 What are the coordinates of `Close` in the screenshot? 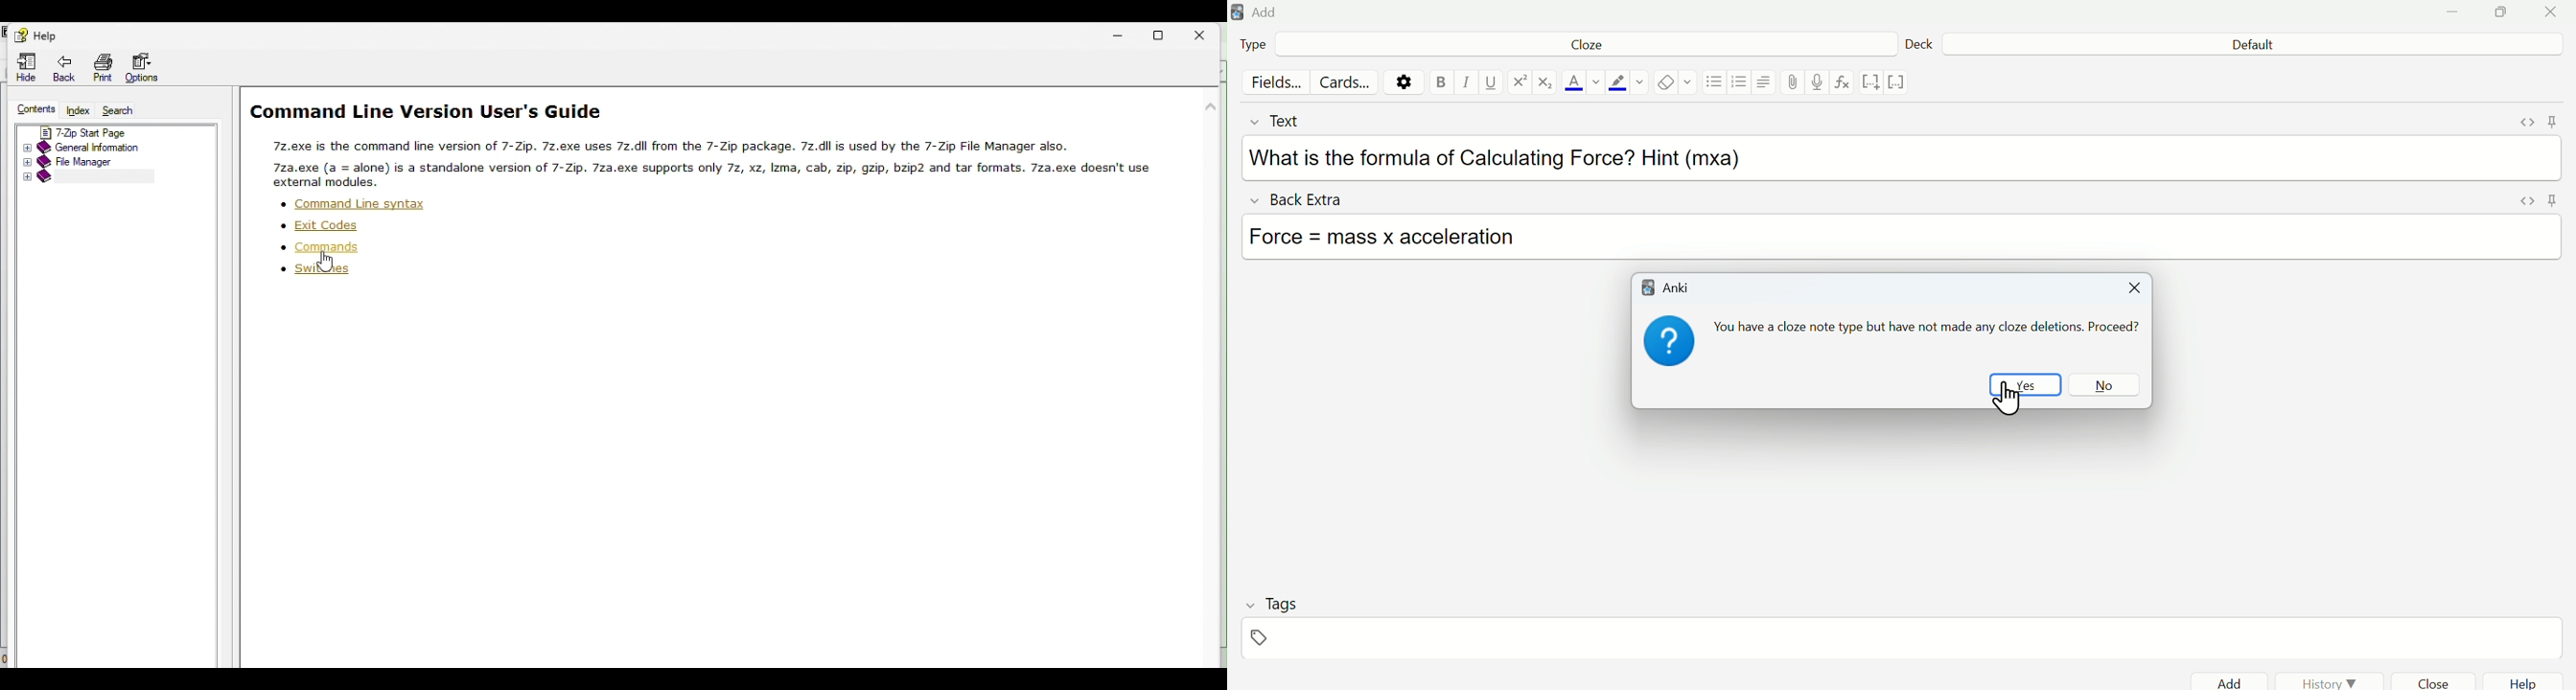 It's located at (2441, 681).